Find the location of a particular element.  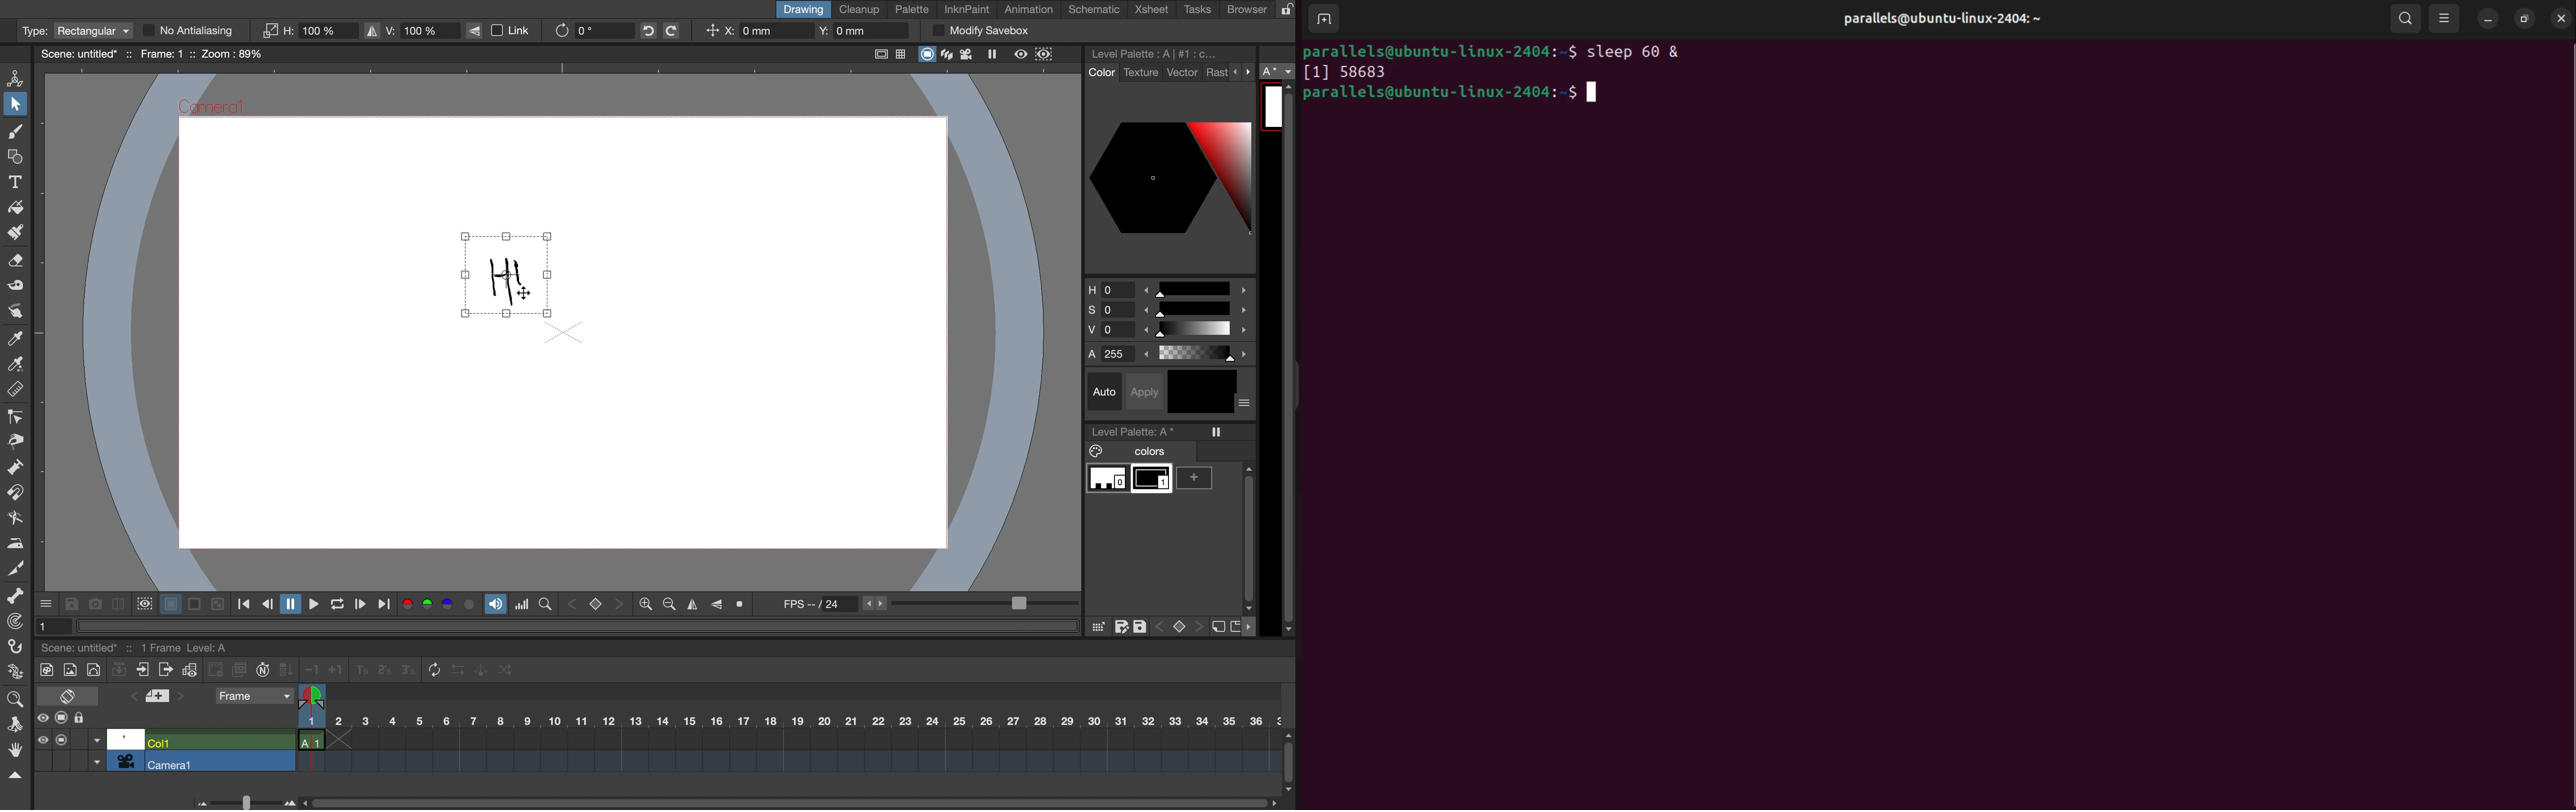

brush tool is located at coordinates (13, 134).